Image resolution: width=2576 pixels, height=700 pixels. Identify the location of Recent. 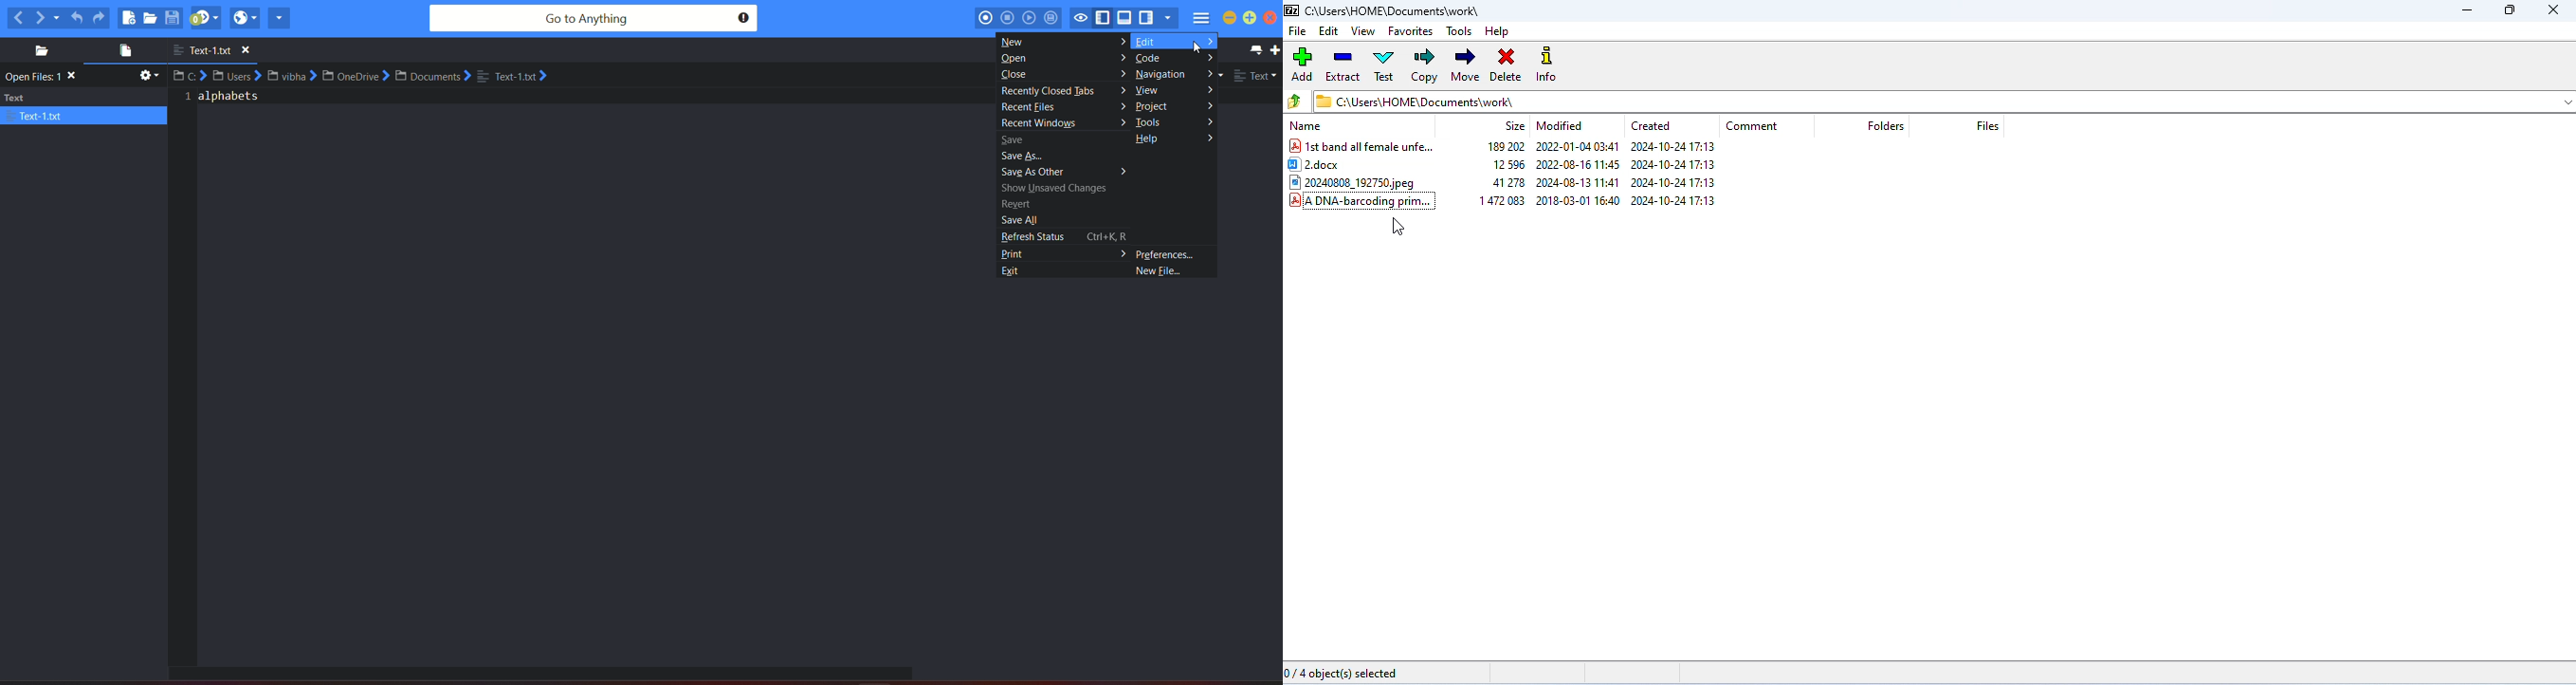
(1021, 203).